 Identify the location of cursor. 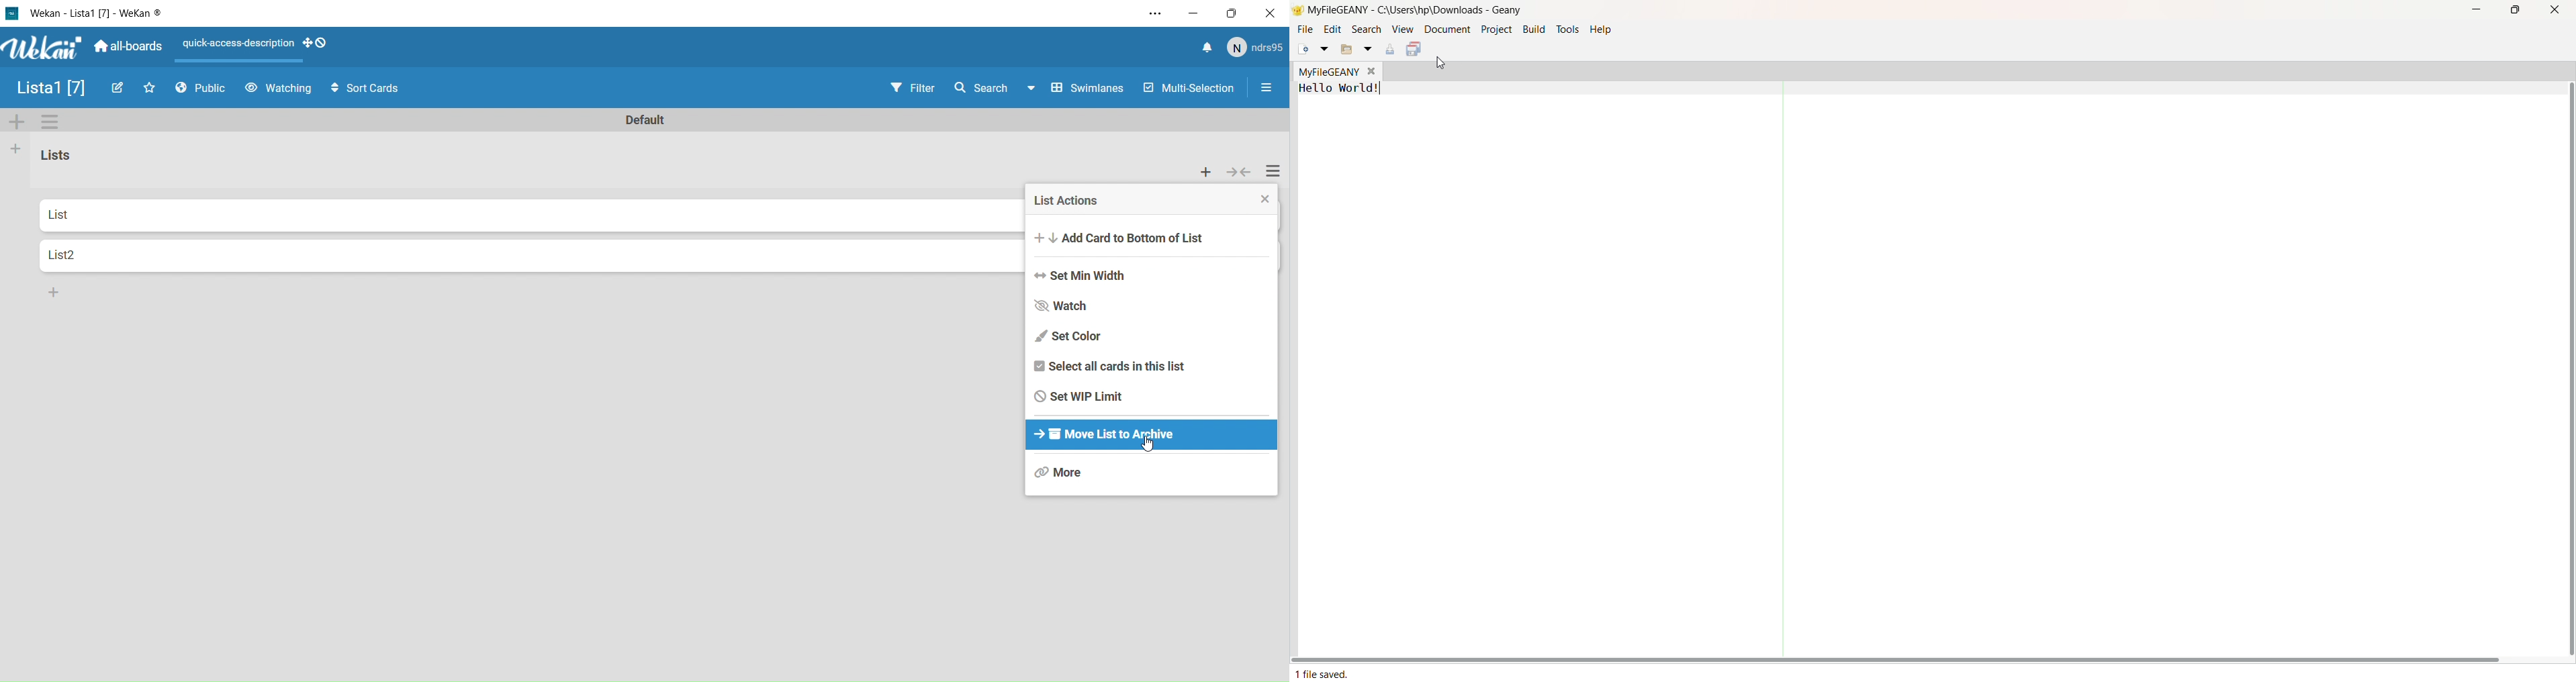
(1149, 445).